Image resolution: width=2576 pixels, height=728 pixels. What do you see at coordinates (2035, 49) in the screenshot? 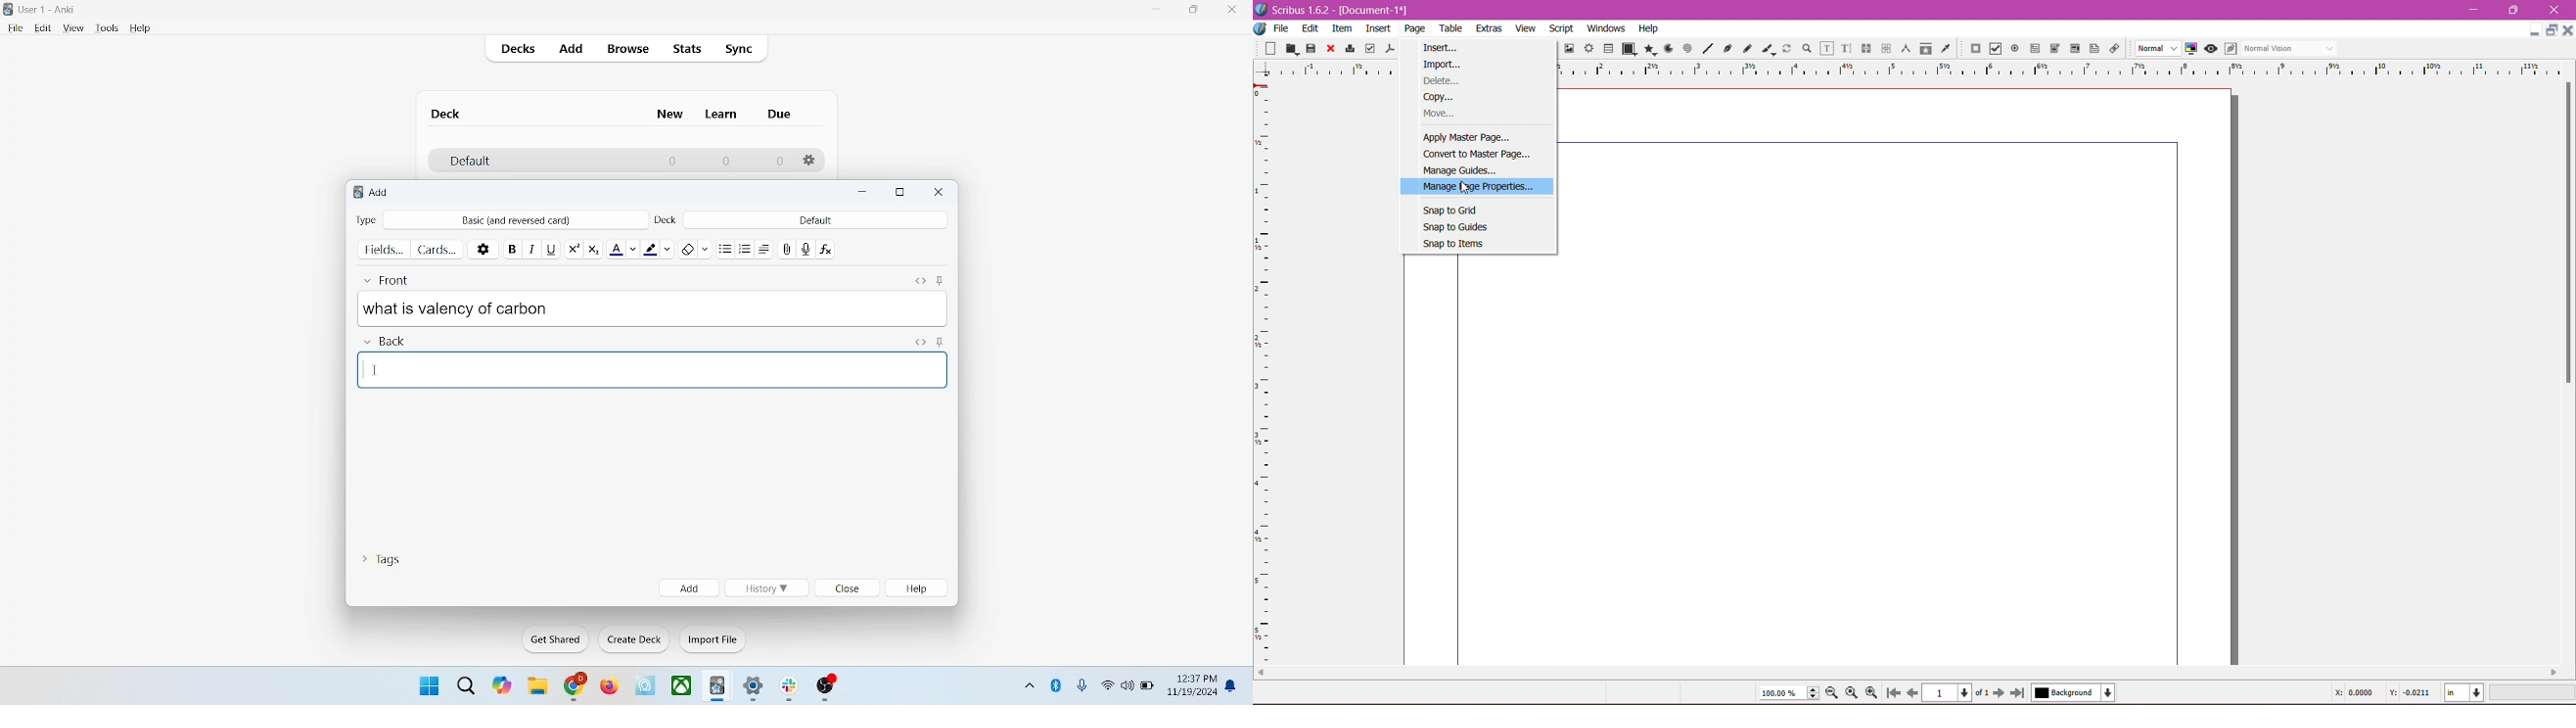
I see `PDF Text Field` at bounding box center [2035, 49].